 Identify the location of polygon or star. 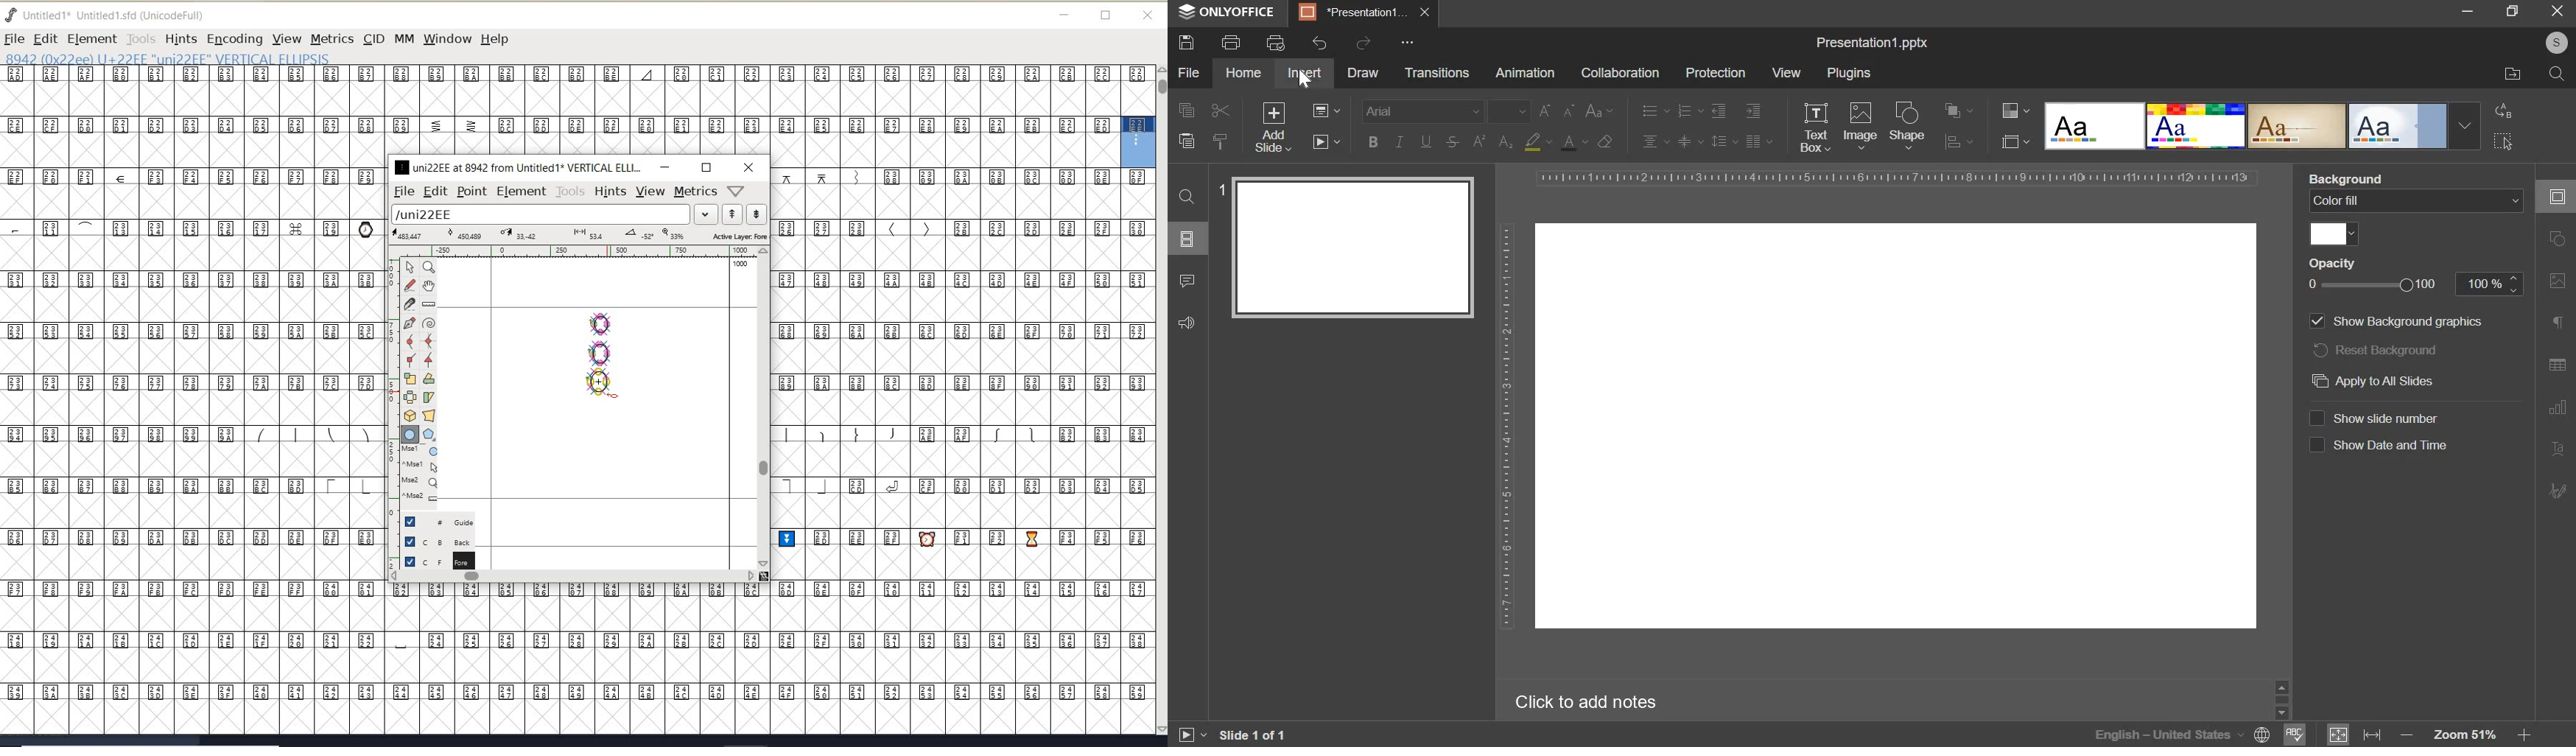
(429, 436).